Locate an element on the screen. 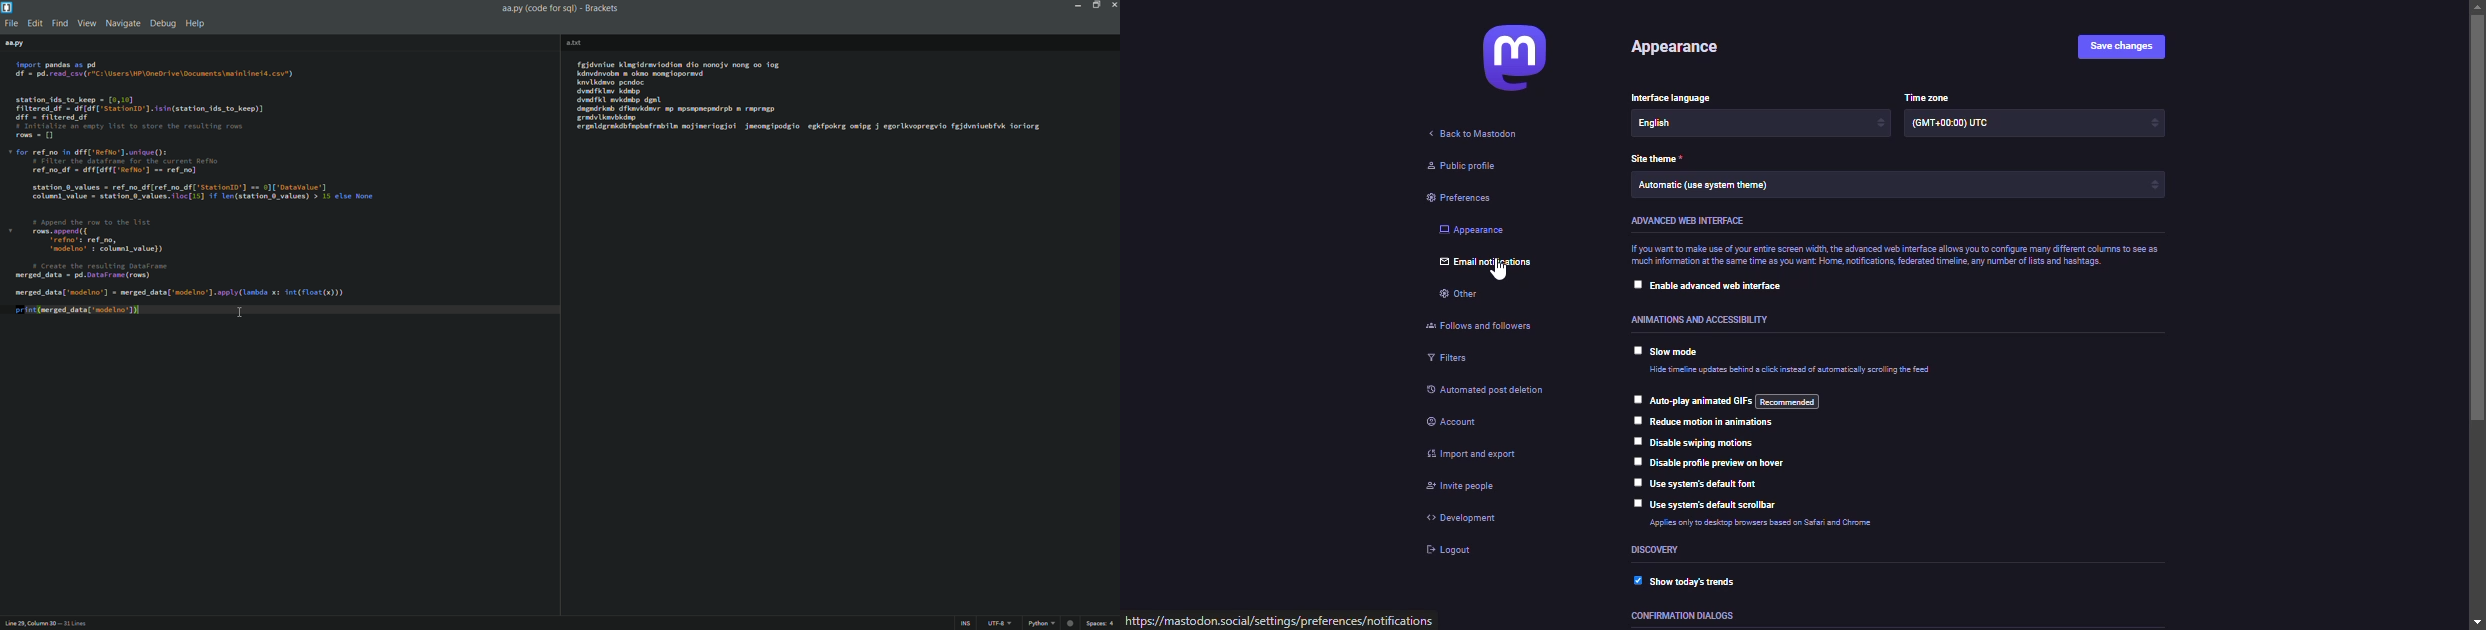 This screenshot has width=2492, height=644. file encoding is located at coordinates (996, 622).